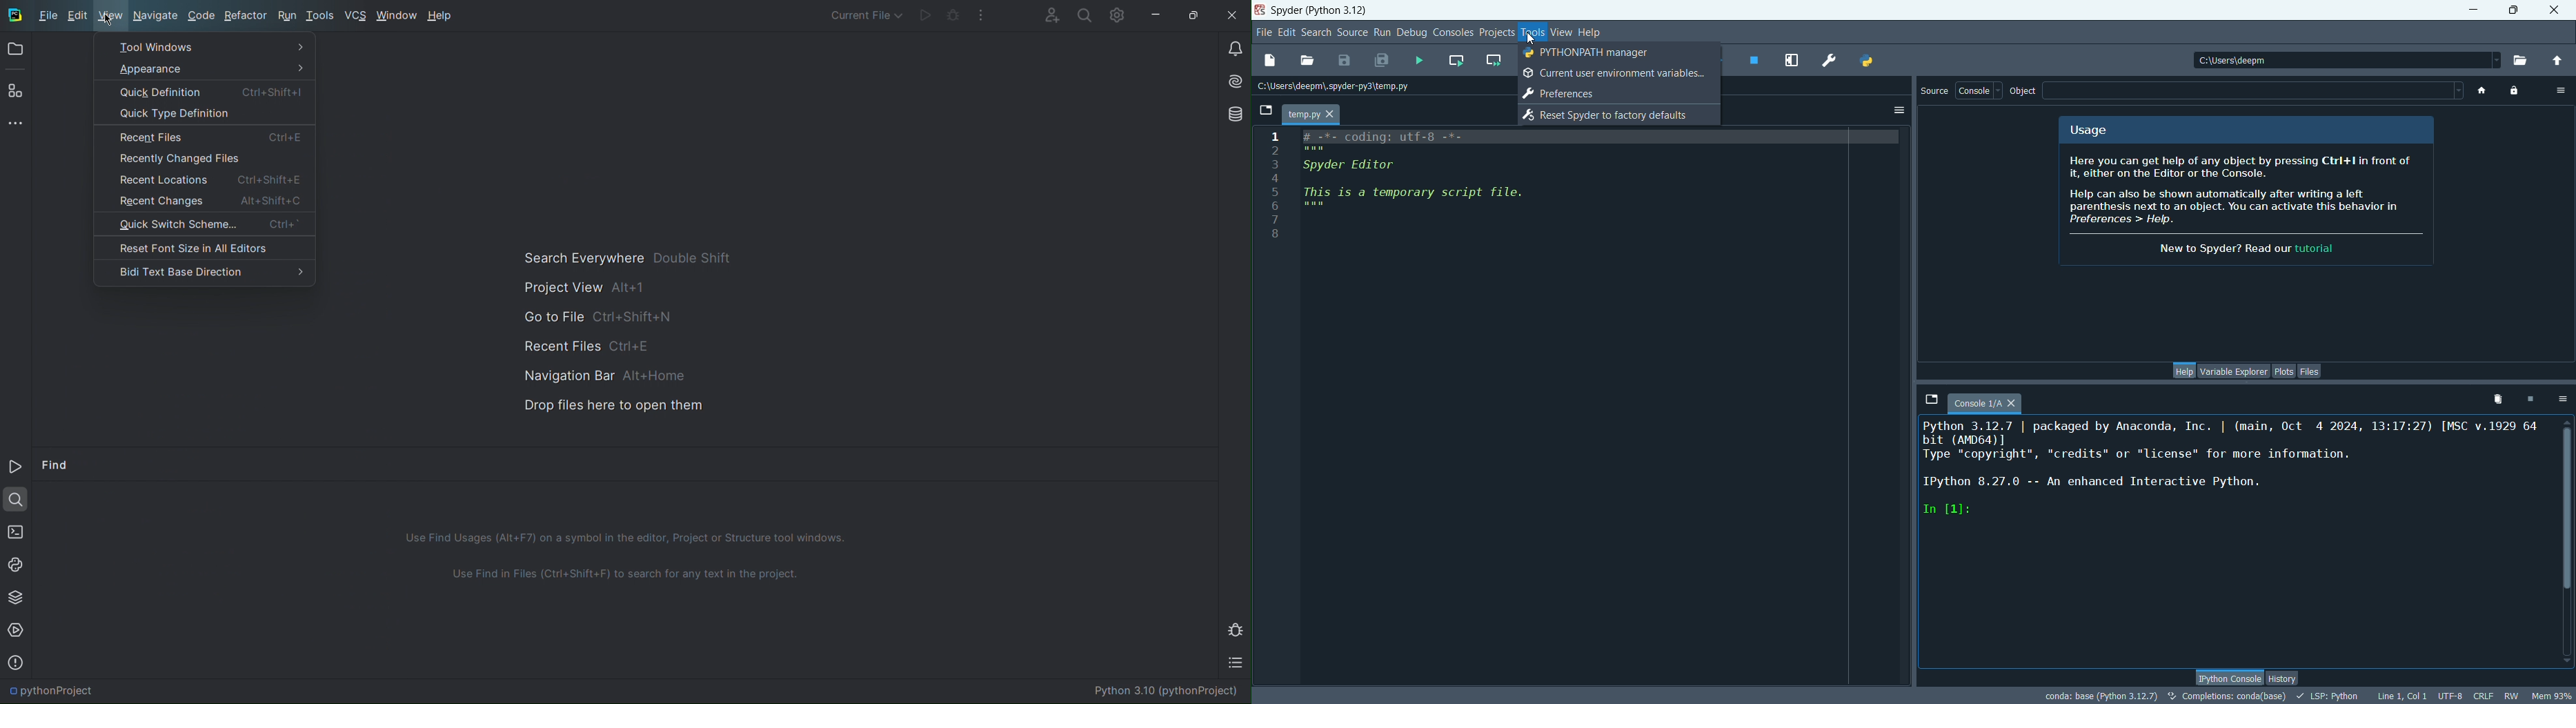 This screenshot has width=2576, height=728. What do you see at coordinates (2227, 676) in the screenshot?
I see `IPython console` at bounding box center [2227, 676].